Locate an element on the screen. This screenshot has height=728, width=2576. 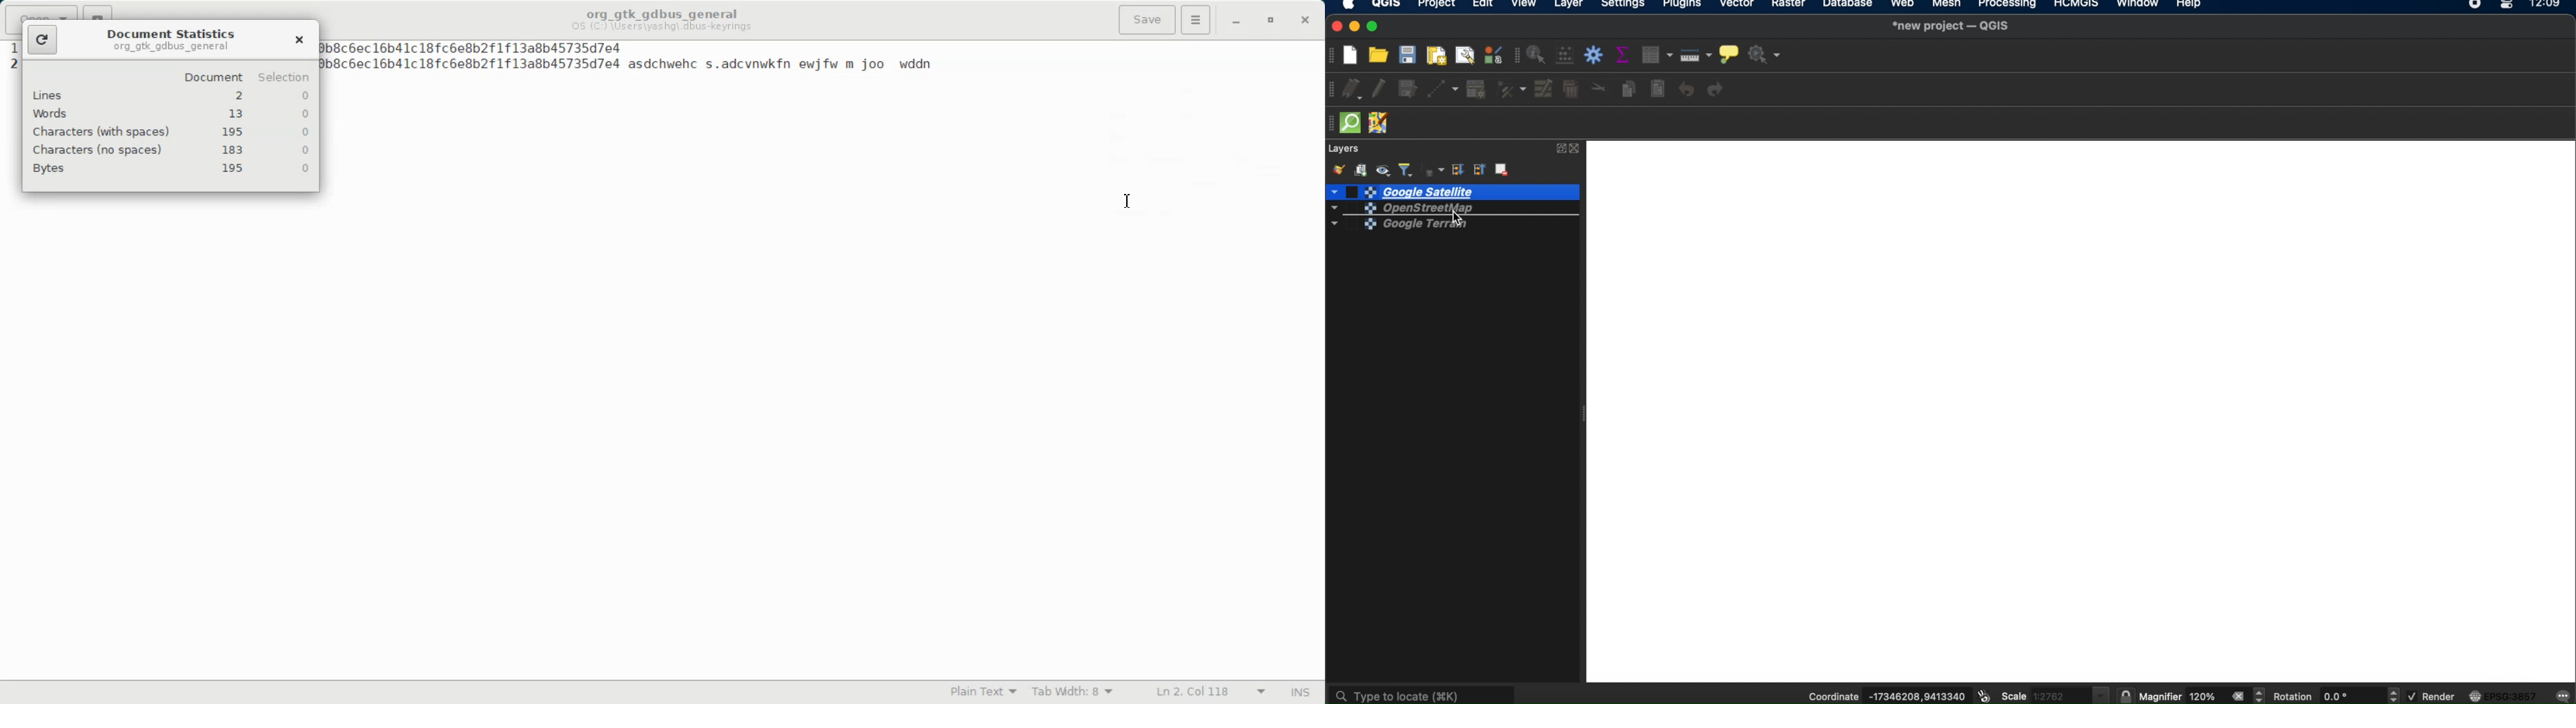
apple icon is located at coordinates (1353, 6).